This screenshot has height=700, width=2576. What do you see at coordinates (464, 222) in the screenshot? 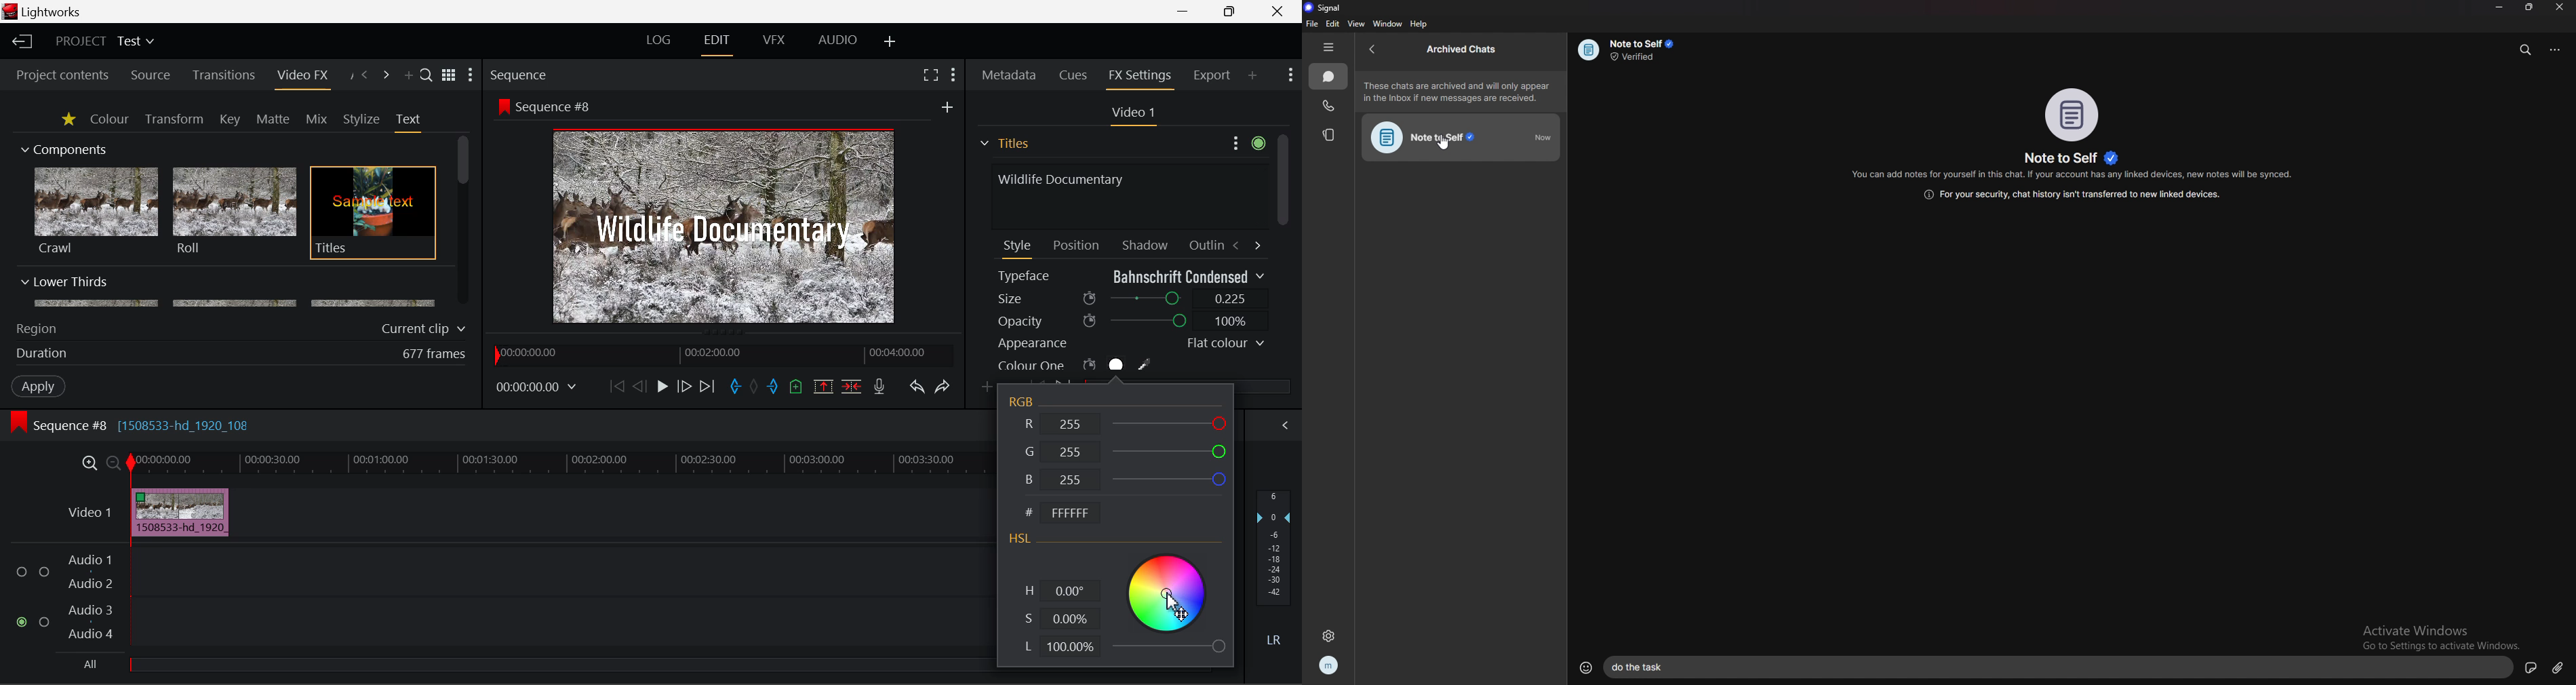
I see `Scroll Bar` at bounding box center [464, 222].